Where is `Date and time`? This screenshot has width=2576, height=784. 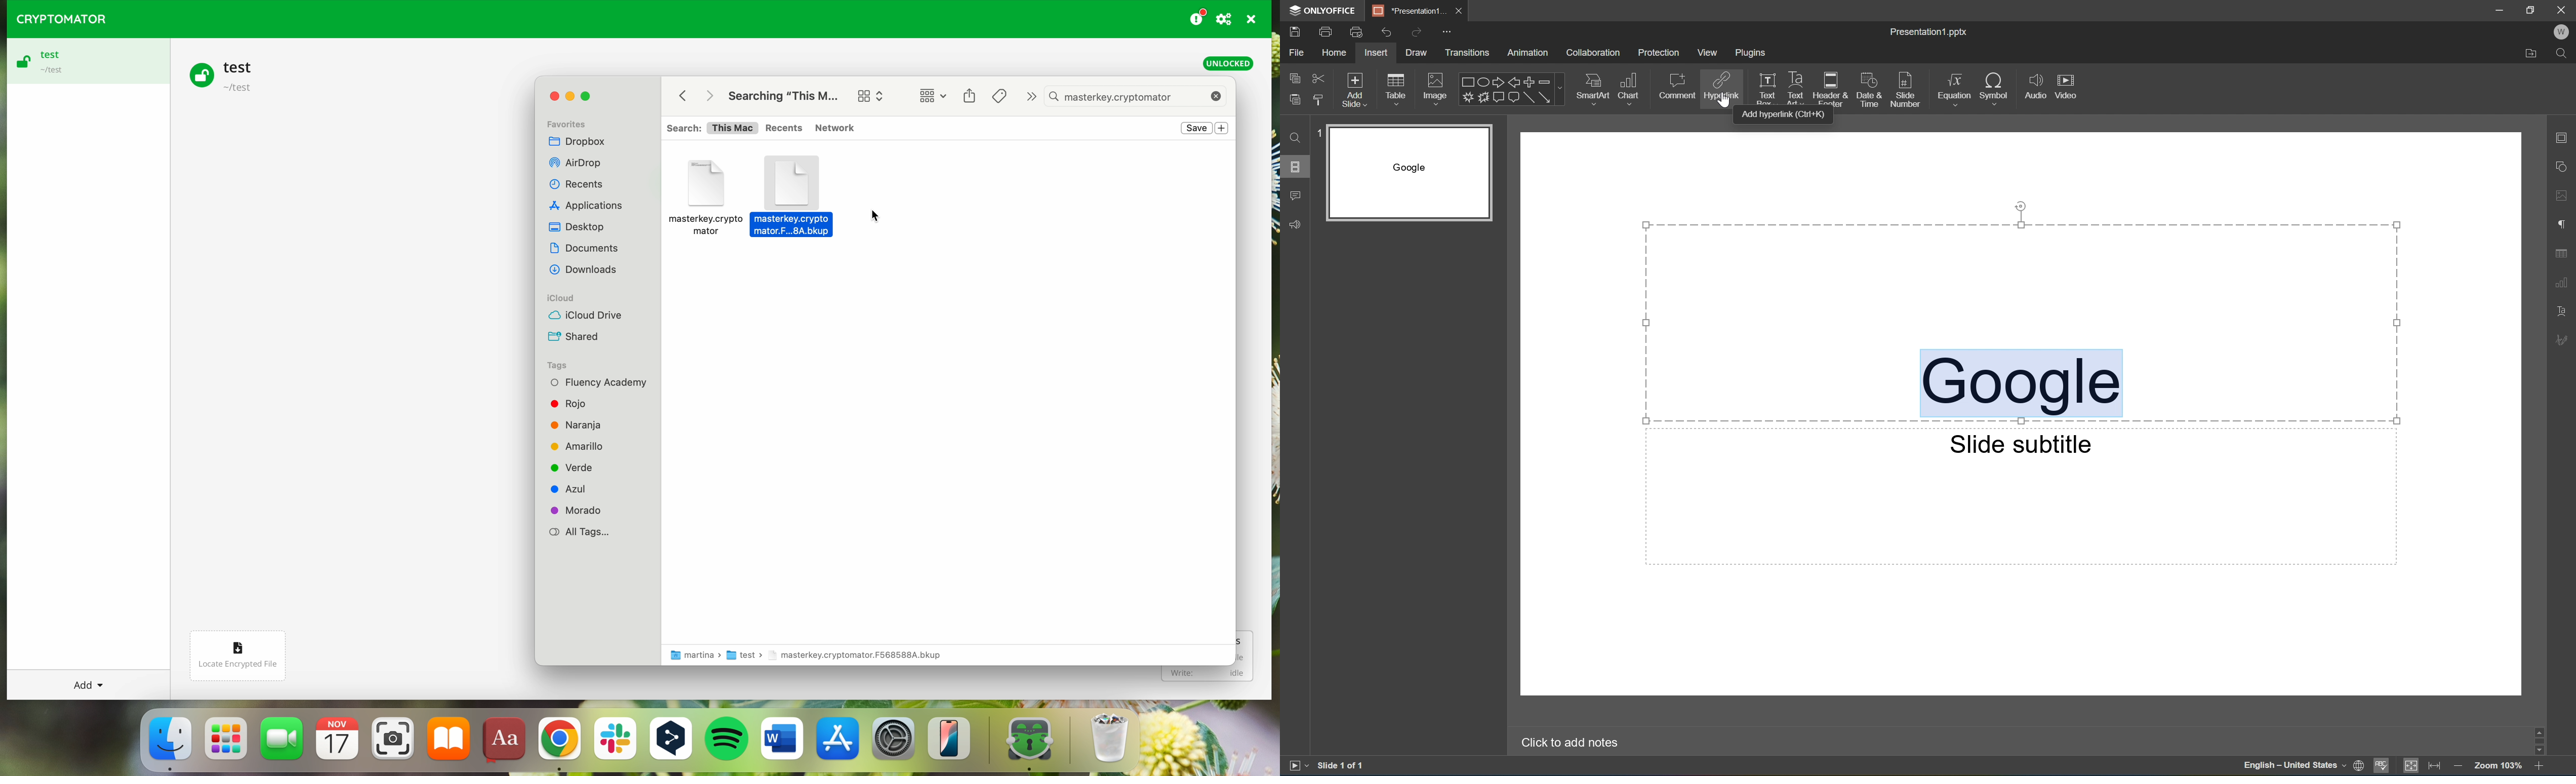
Date and time is located at coordinates (1871, 87).